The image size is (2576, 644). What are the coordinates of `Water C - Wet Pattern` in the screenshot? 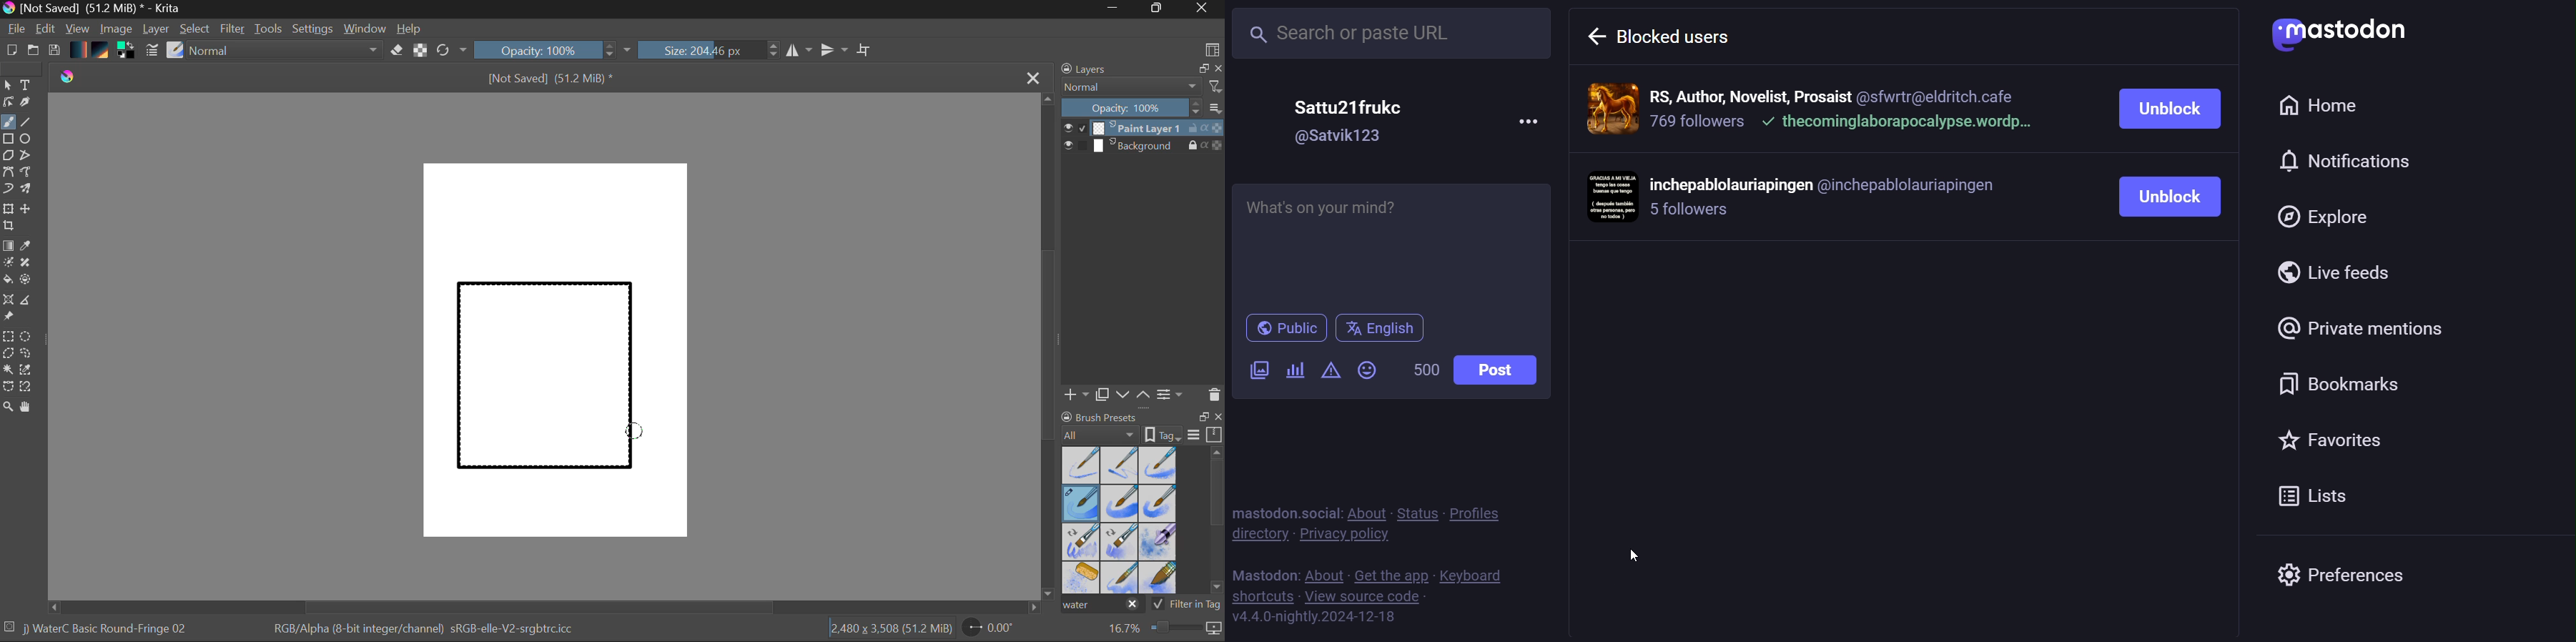 It's located at (1158, 465).